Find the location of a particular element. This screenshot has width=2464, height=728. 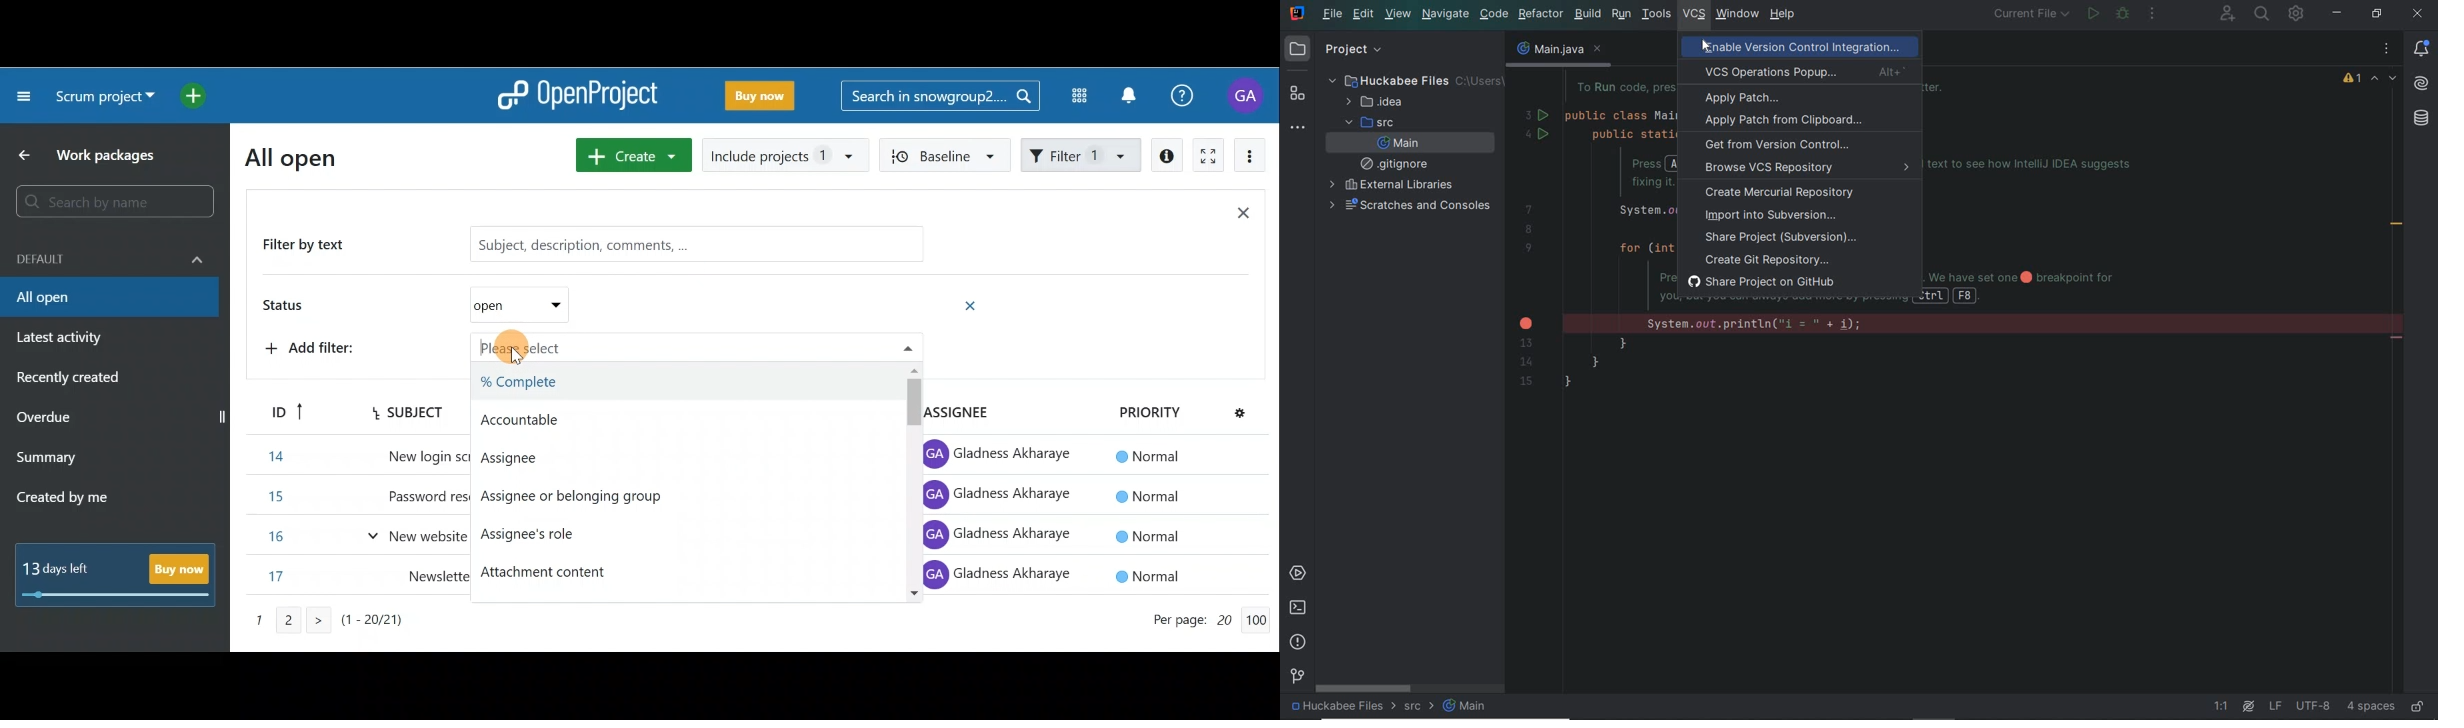

Filter by text is located at coordinates (593, 246).